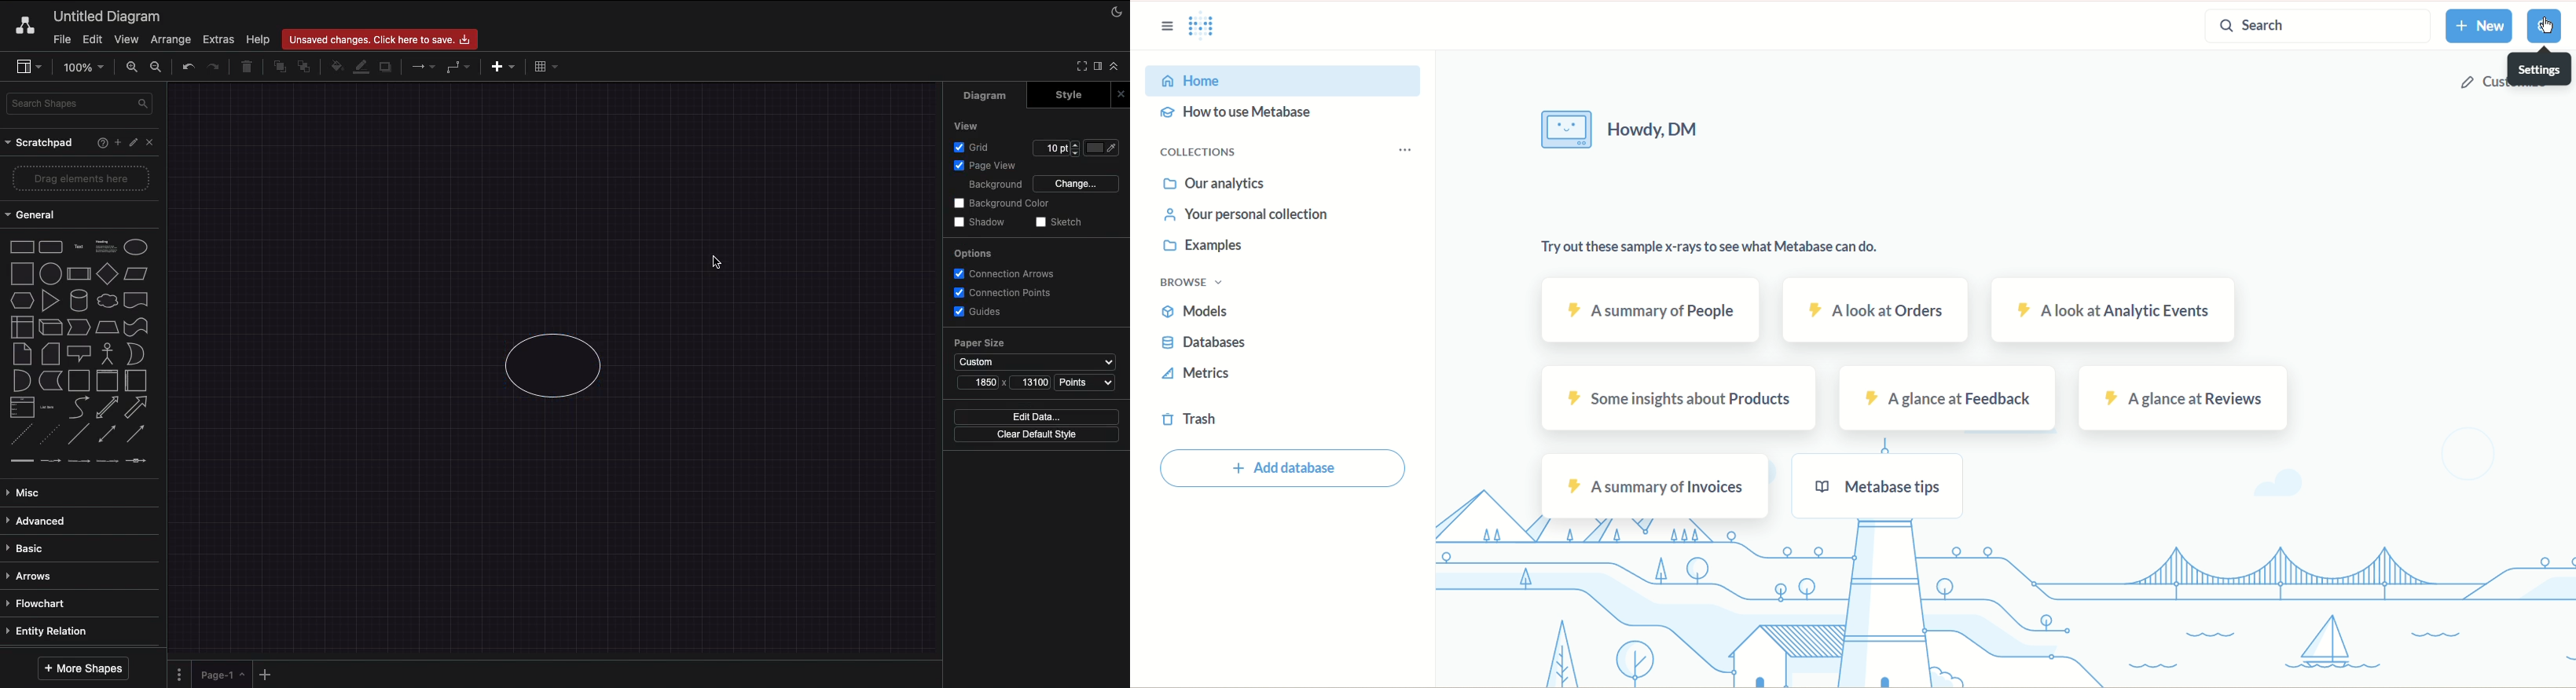  I want to click on Triangle, so click(50, 300).